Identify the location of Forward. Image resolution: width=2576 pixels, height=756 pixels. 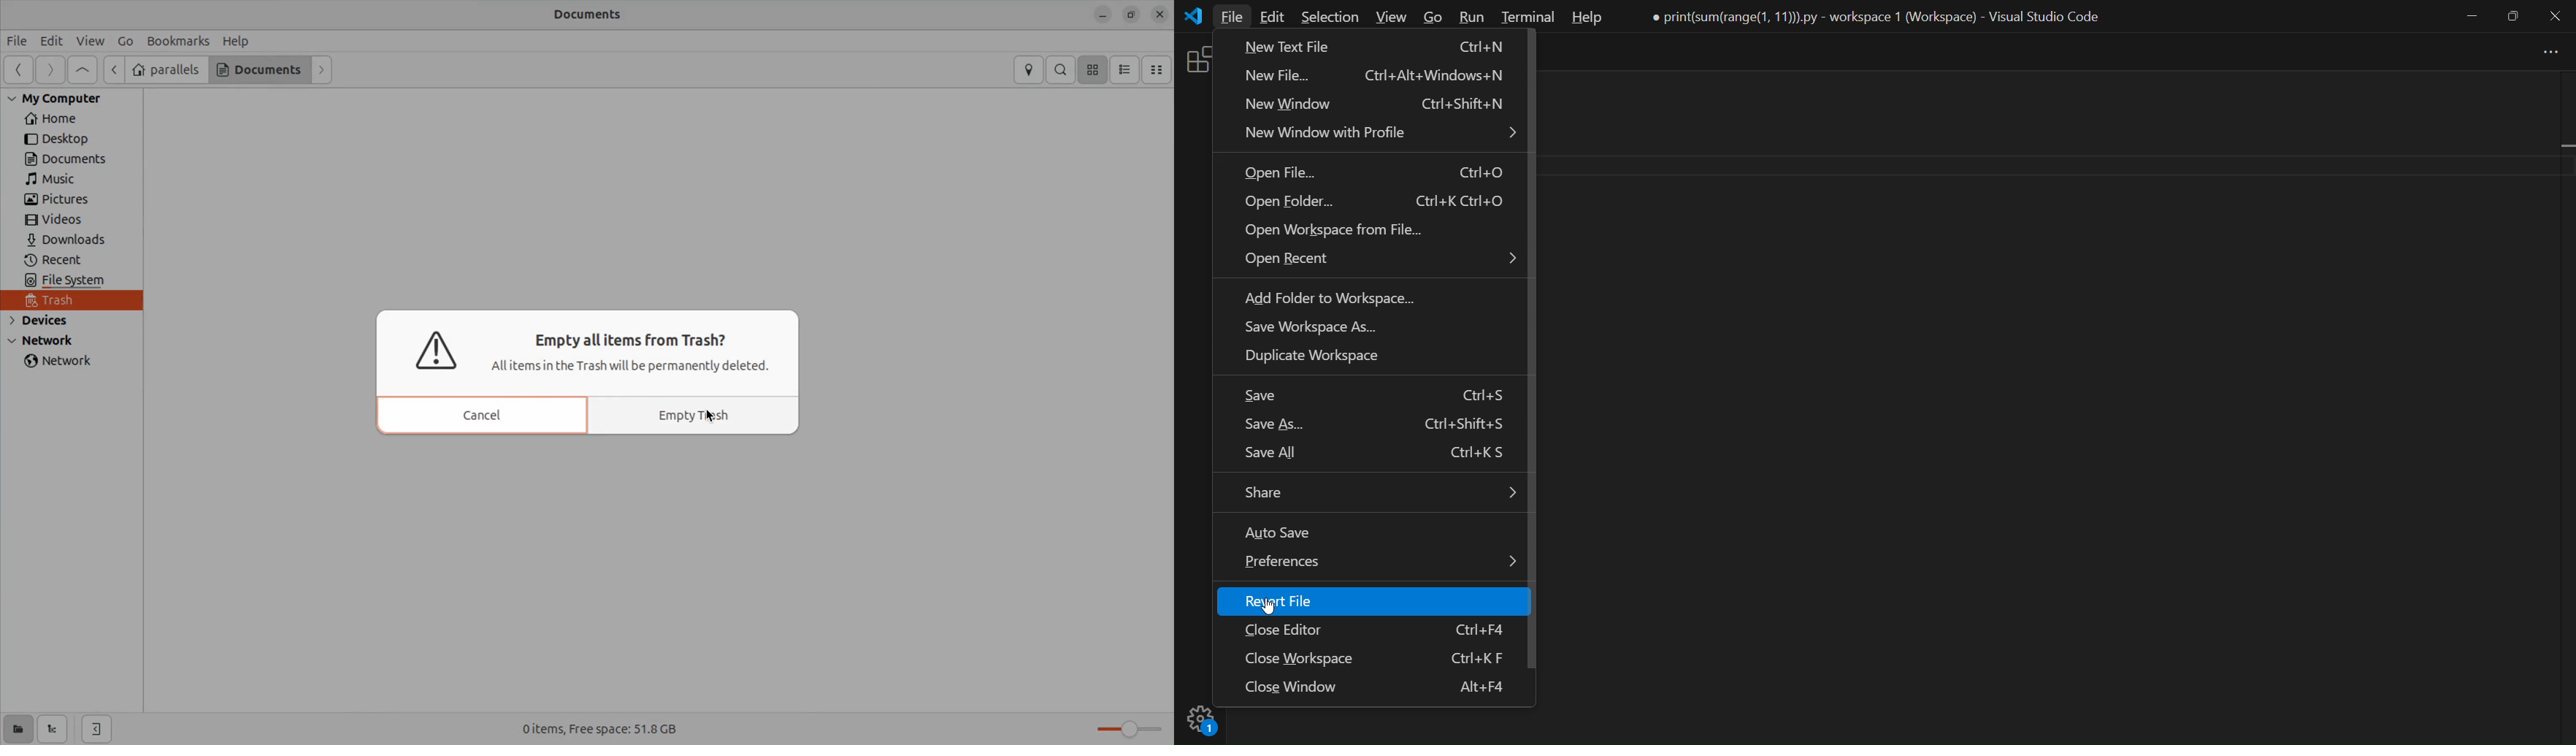
(324, 70).